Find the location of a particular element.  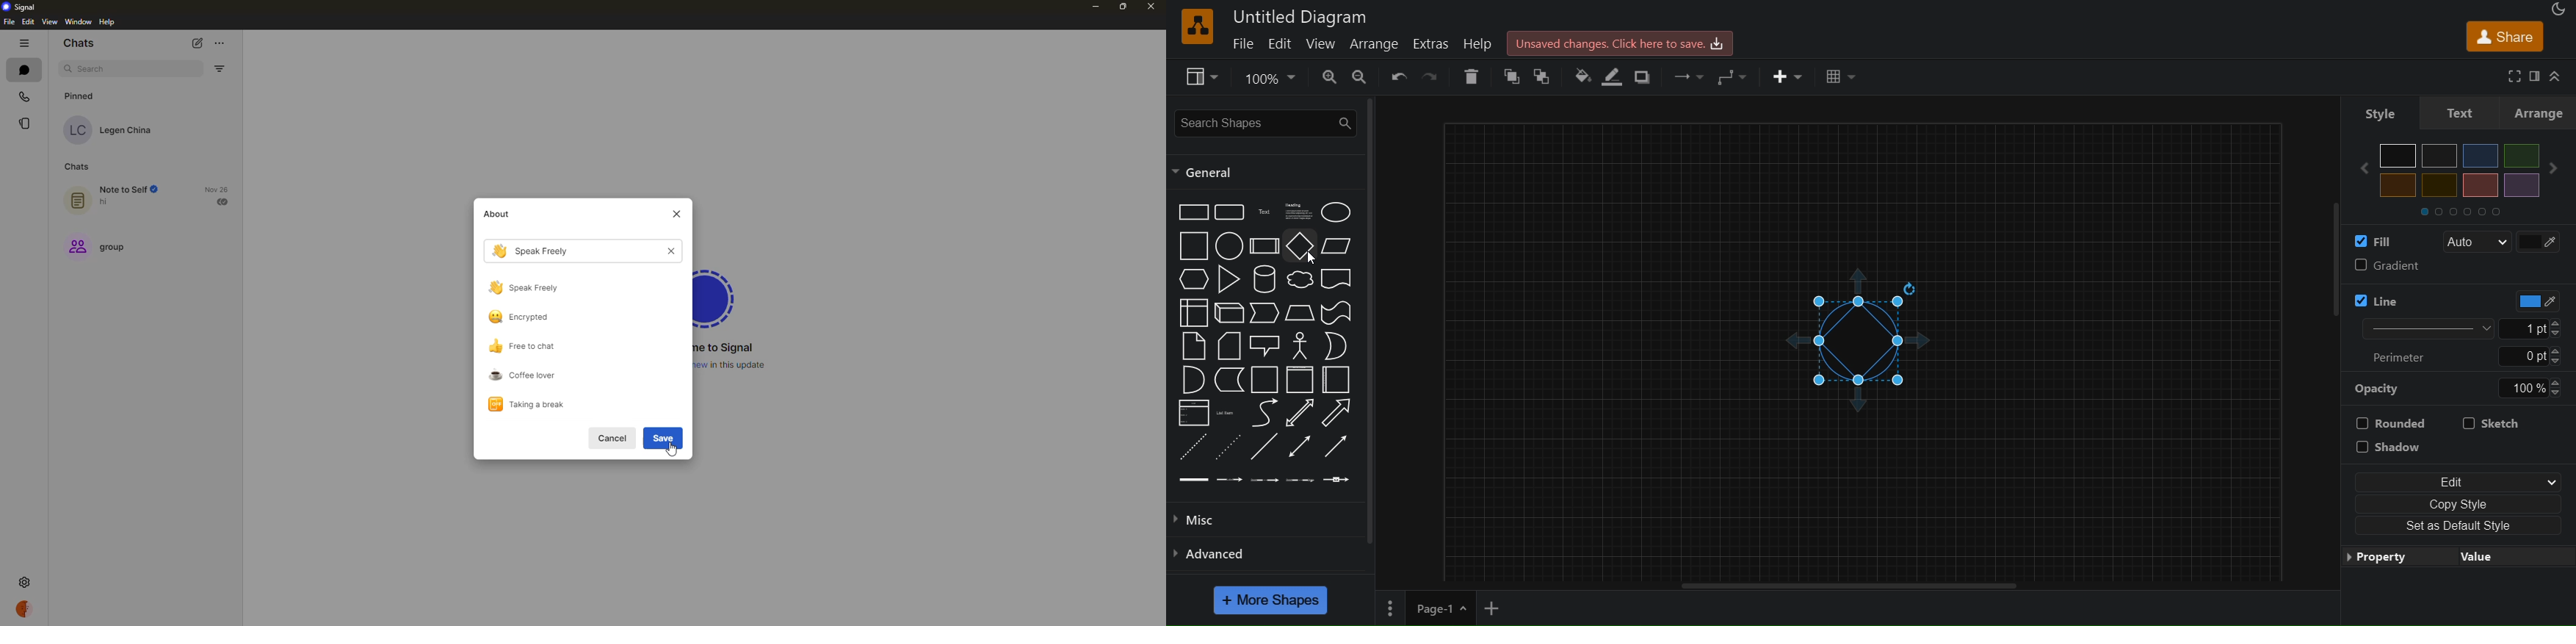

rounded rectangle is located at coordinates (1229, 212).